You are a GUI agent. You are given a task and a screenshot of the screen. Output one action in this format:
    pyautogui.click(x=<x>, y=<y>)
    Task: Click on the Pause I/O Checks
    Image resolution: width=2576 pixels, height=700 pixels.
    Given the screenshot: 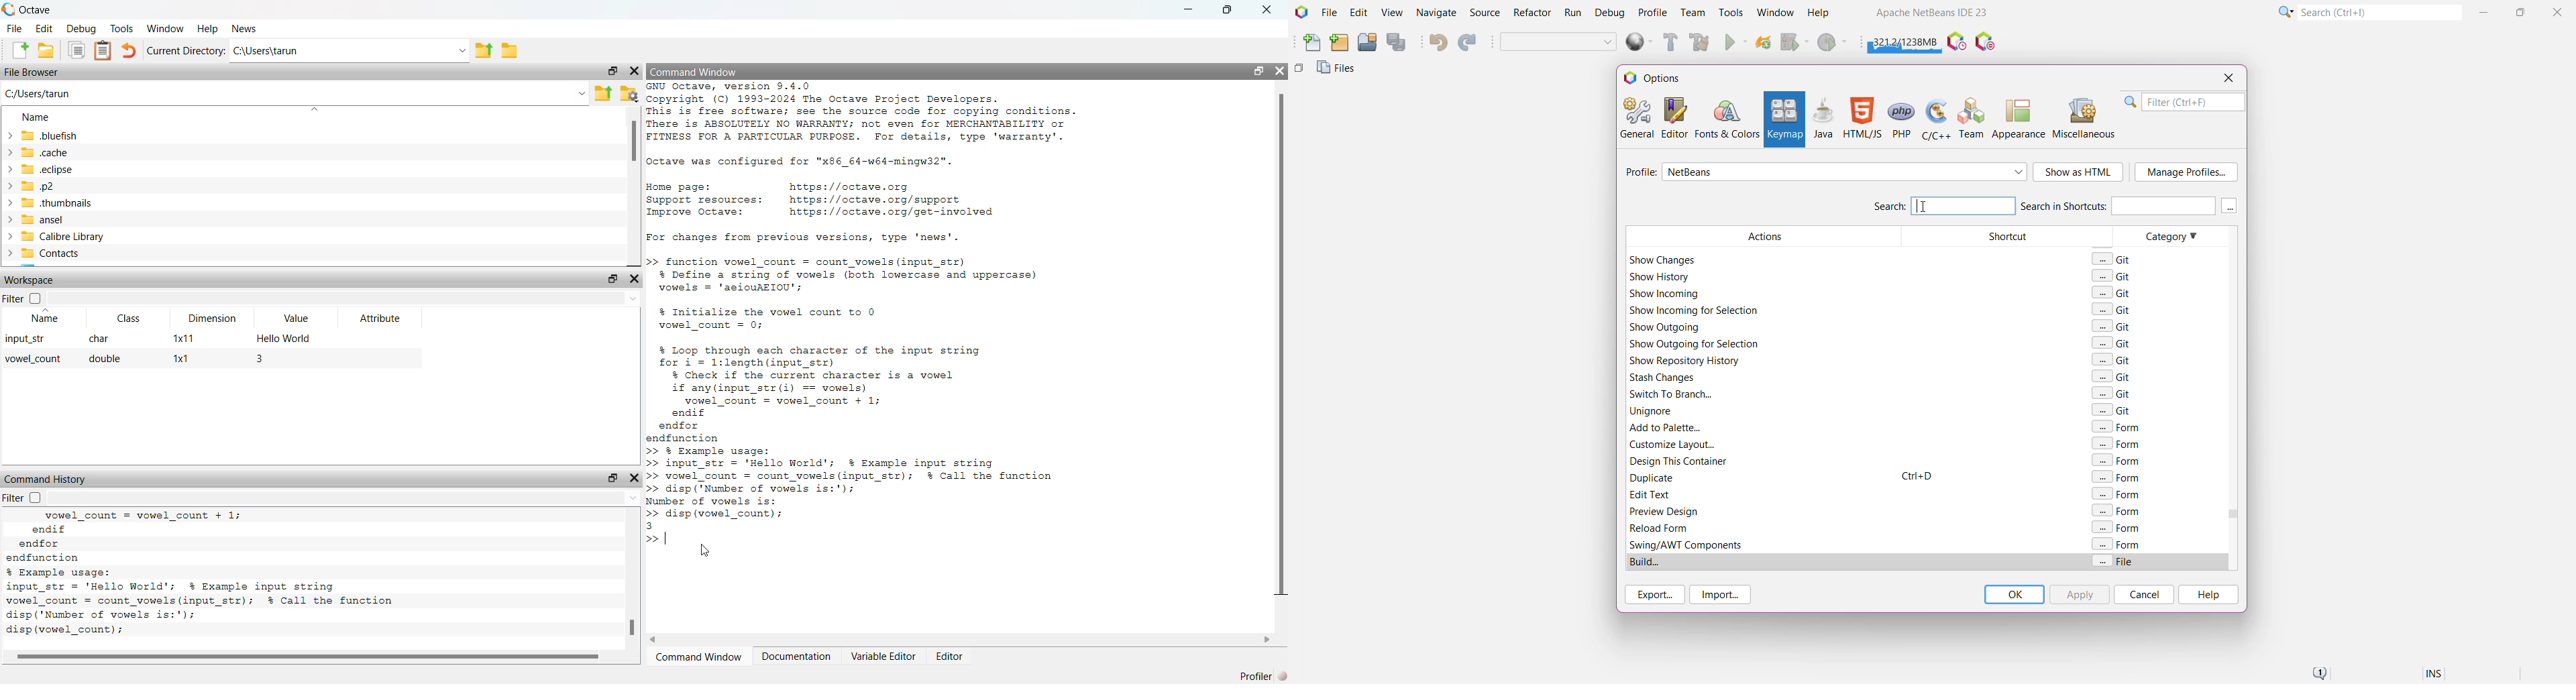 What is the action you would take?
    pyautogui.click(x=1986, y=42)
    